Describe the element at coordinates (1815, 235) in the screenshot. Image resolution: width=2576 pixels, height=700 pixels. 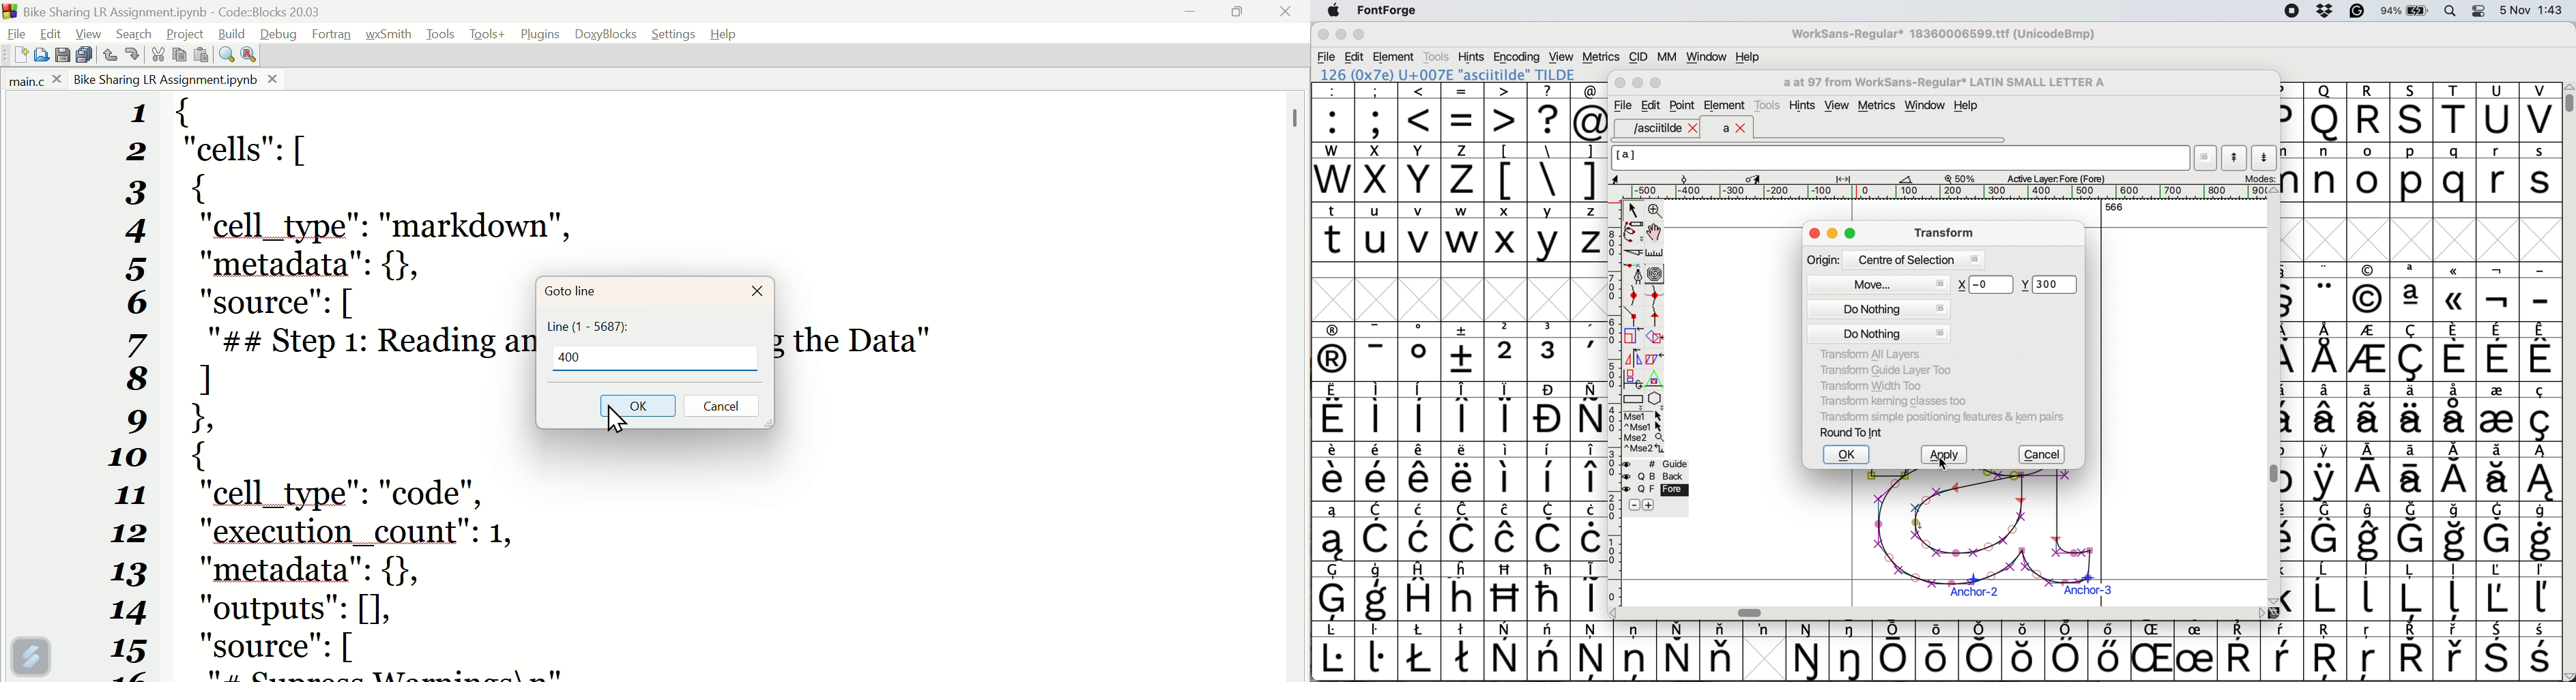
I see `close` at that location.